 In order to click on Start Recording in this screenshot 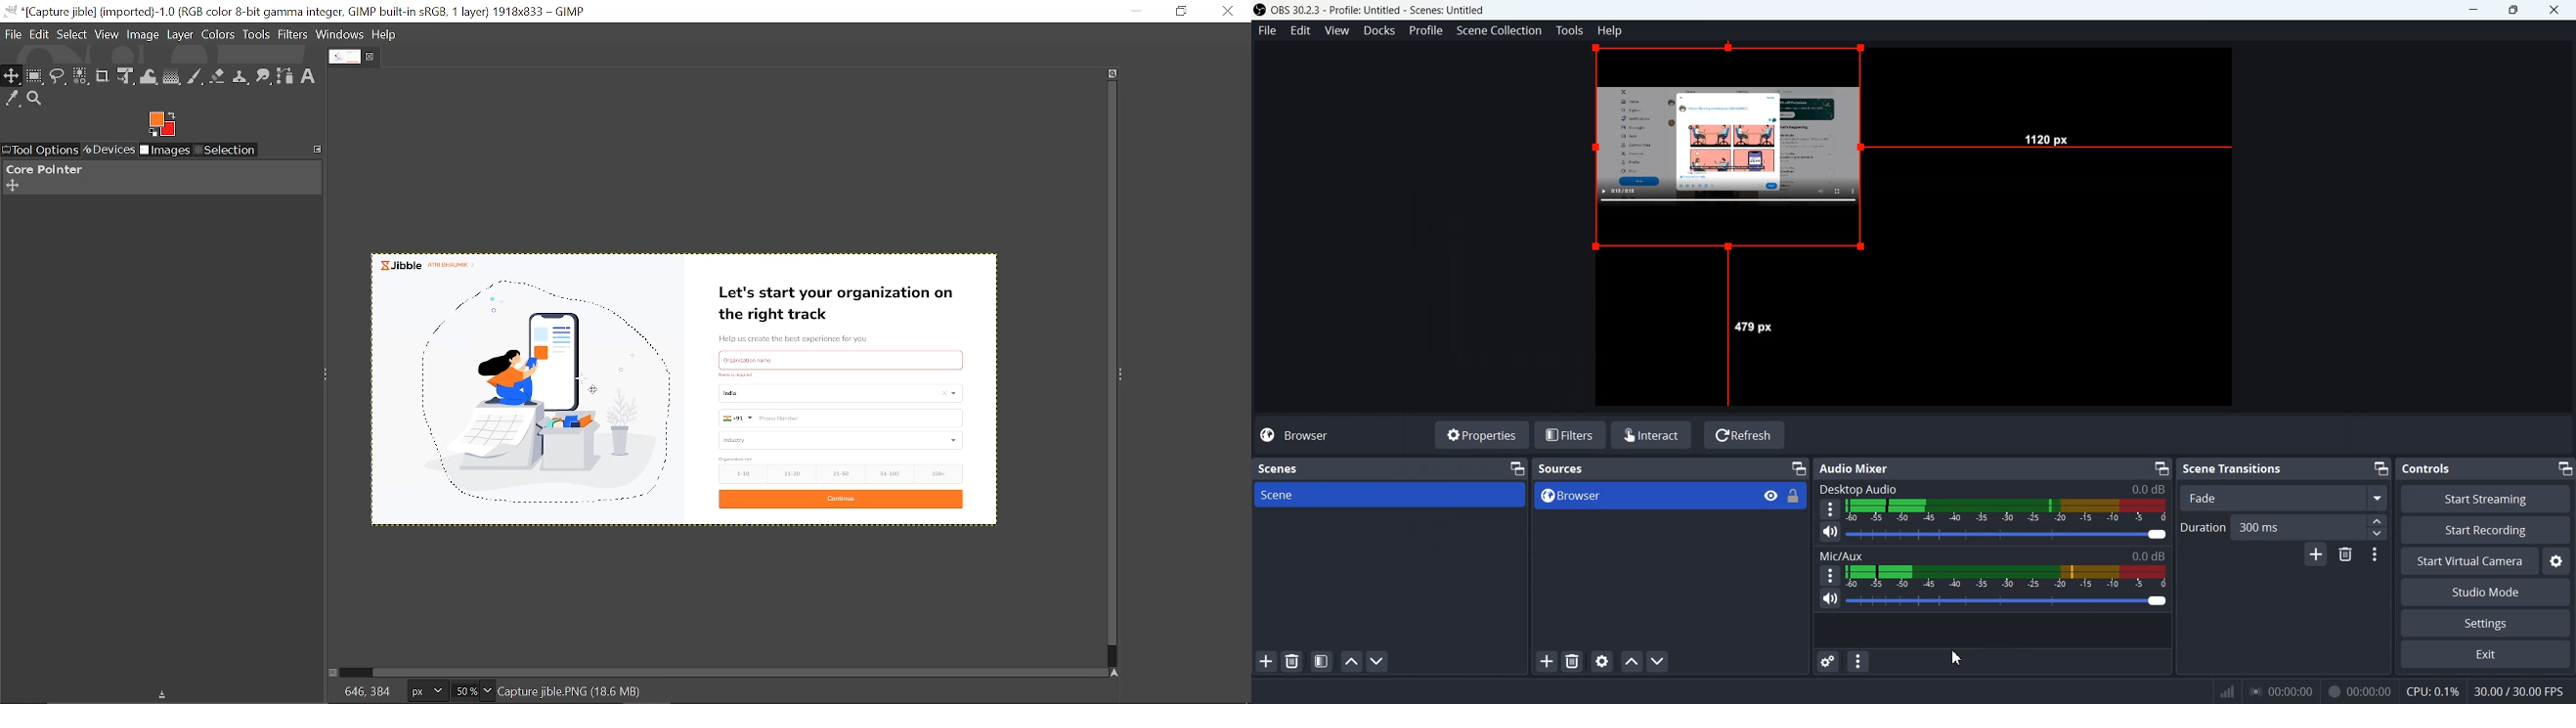, I will do `click(2485, 529)`.